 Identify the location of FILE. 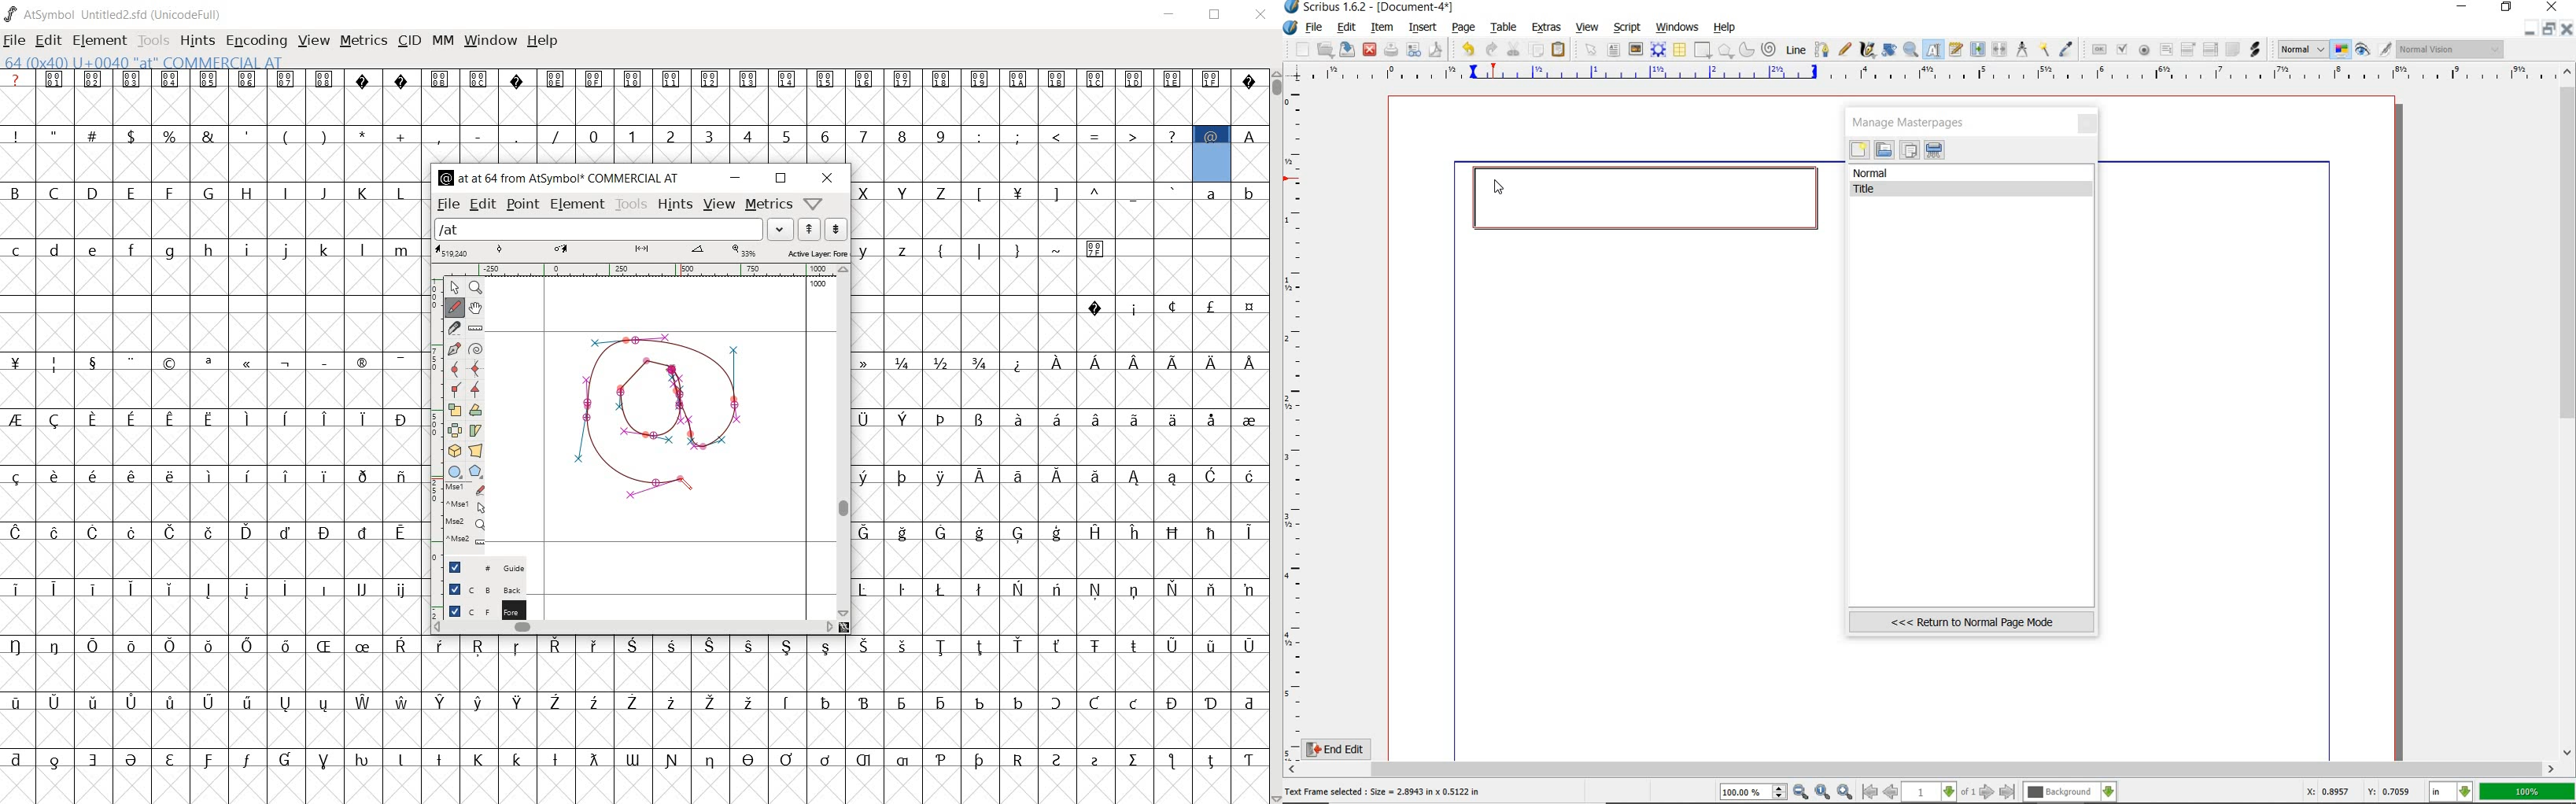
(14, 42).